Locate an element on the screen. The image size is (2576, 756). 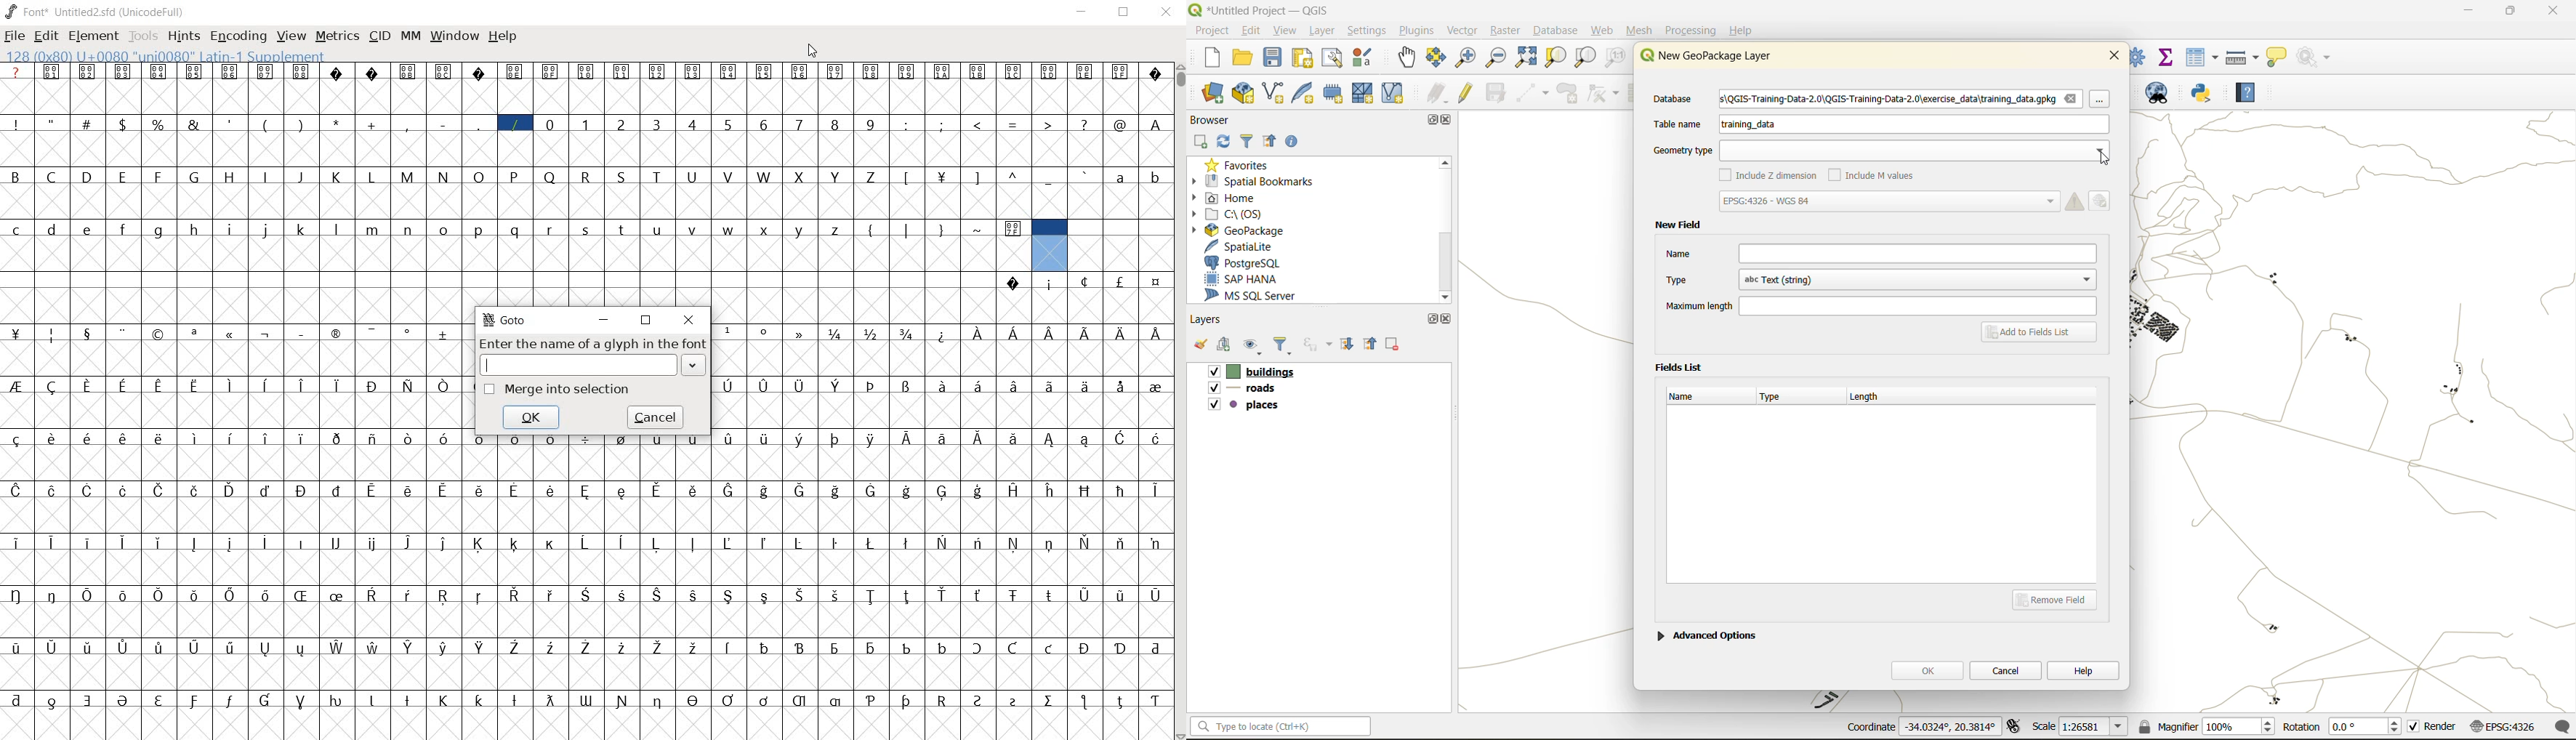
zoom full is located at coordinates (1525, 58).